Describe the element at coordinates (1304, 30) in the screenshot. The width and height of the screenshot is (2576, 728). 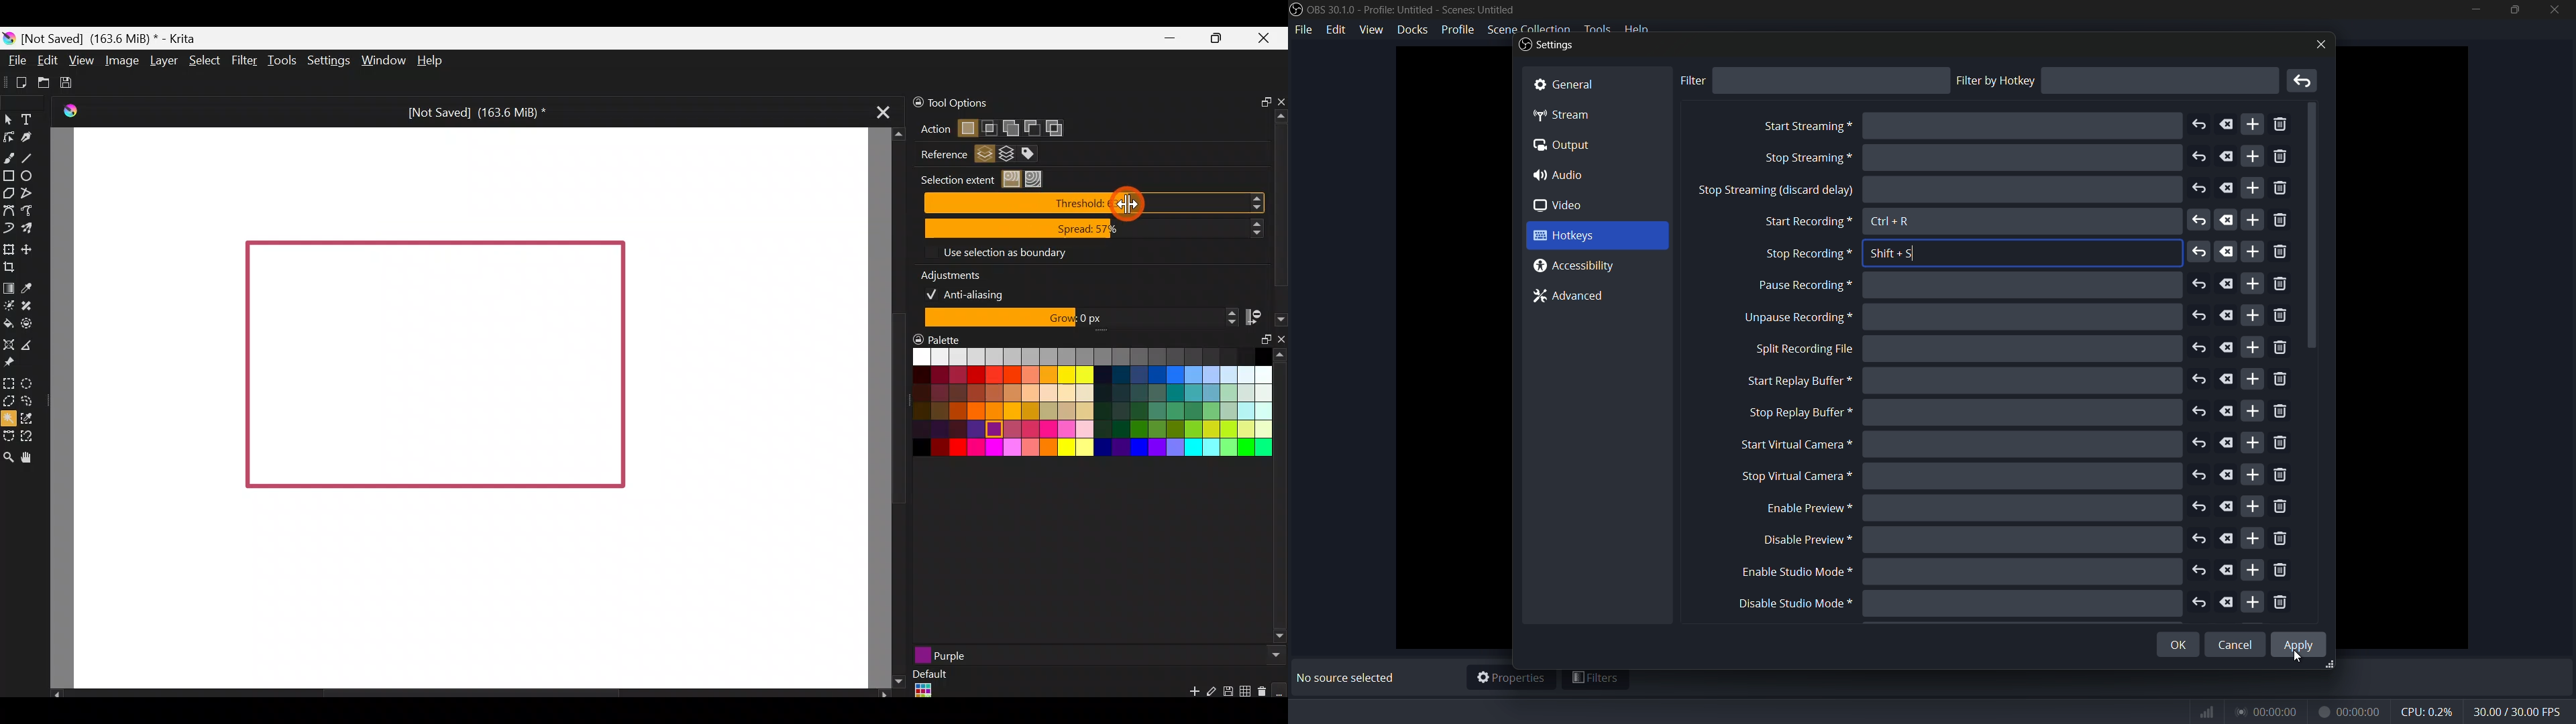
I see `file menu` at that location.